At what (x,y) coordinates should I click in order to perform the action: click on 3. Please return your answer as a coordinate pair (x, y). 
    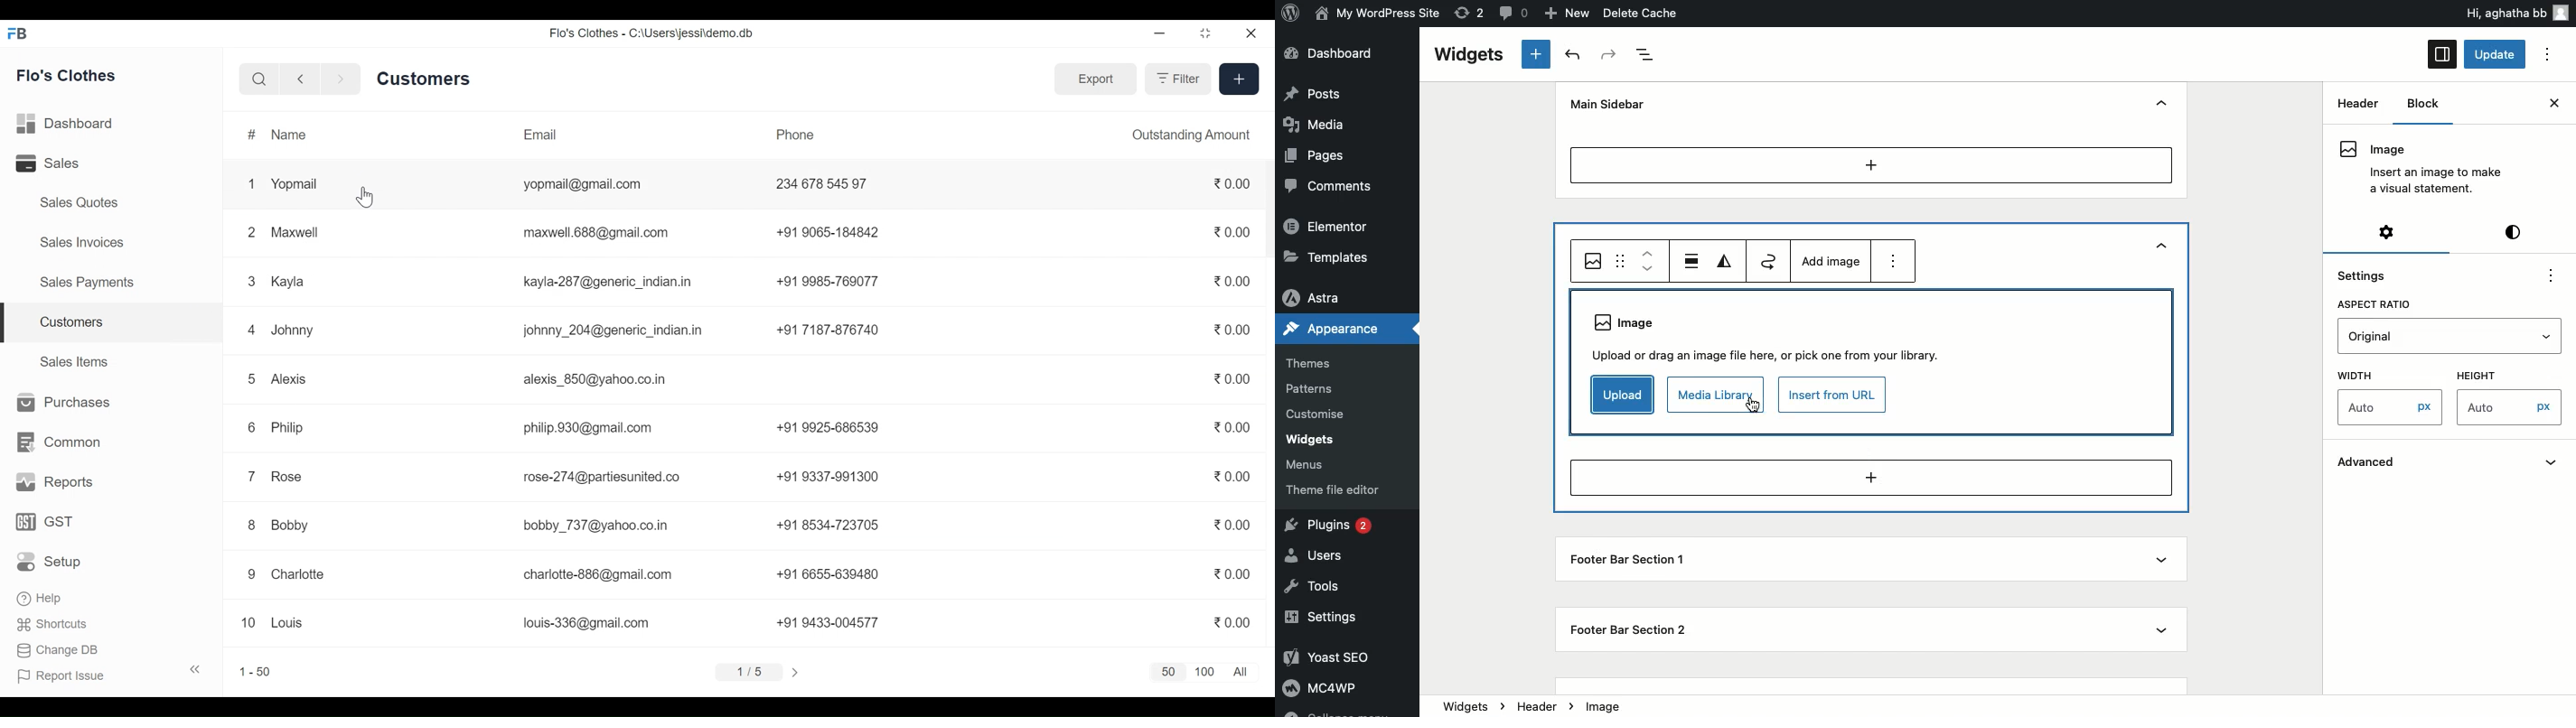
    Looking at the image, I should click on (249, 280).